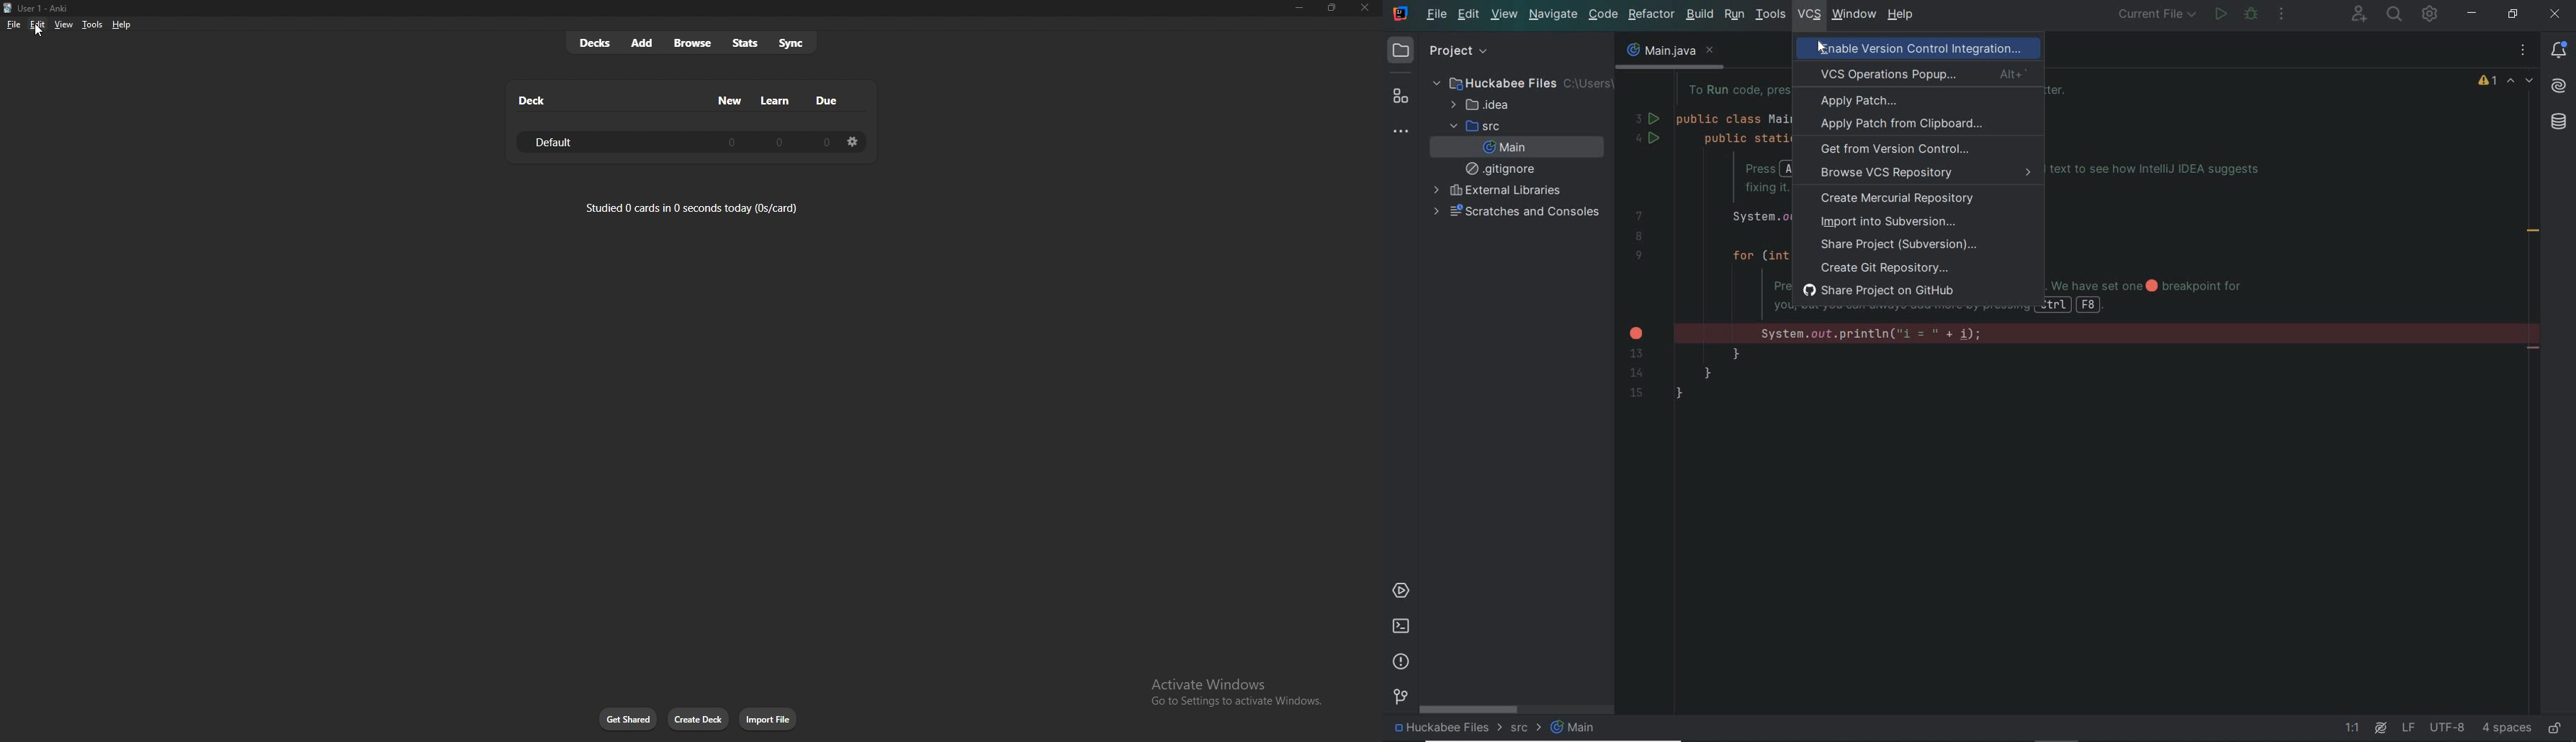  Describe the element at coordinates (1505, 148) in the screenshot. I see `main` at that location.